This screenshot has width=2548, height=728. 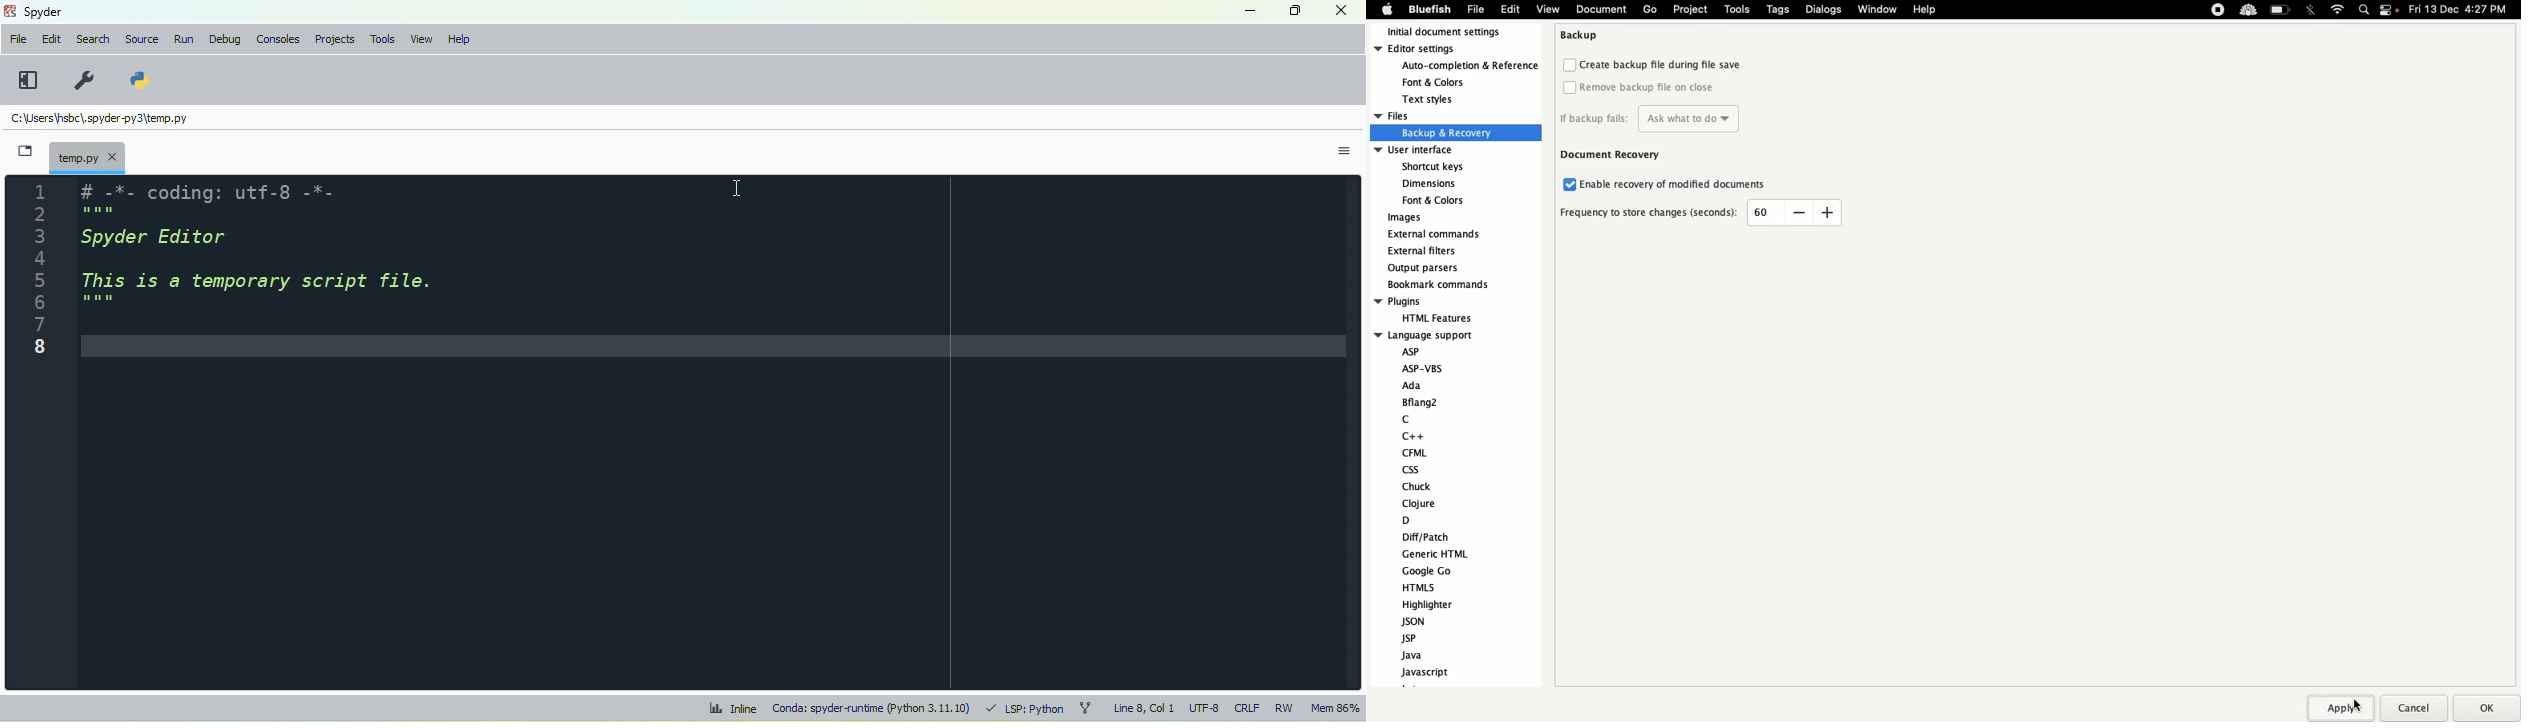 What do you see at coordinates (1145, 708) in the screenshot?
I see `line 8, col 1` at bounding box center [1145, 708].